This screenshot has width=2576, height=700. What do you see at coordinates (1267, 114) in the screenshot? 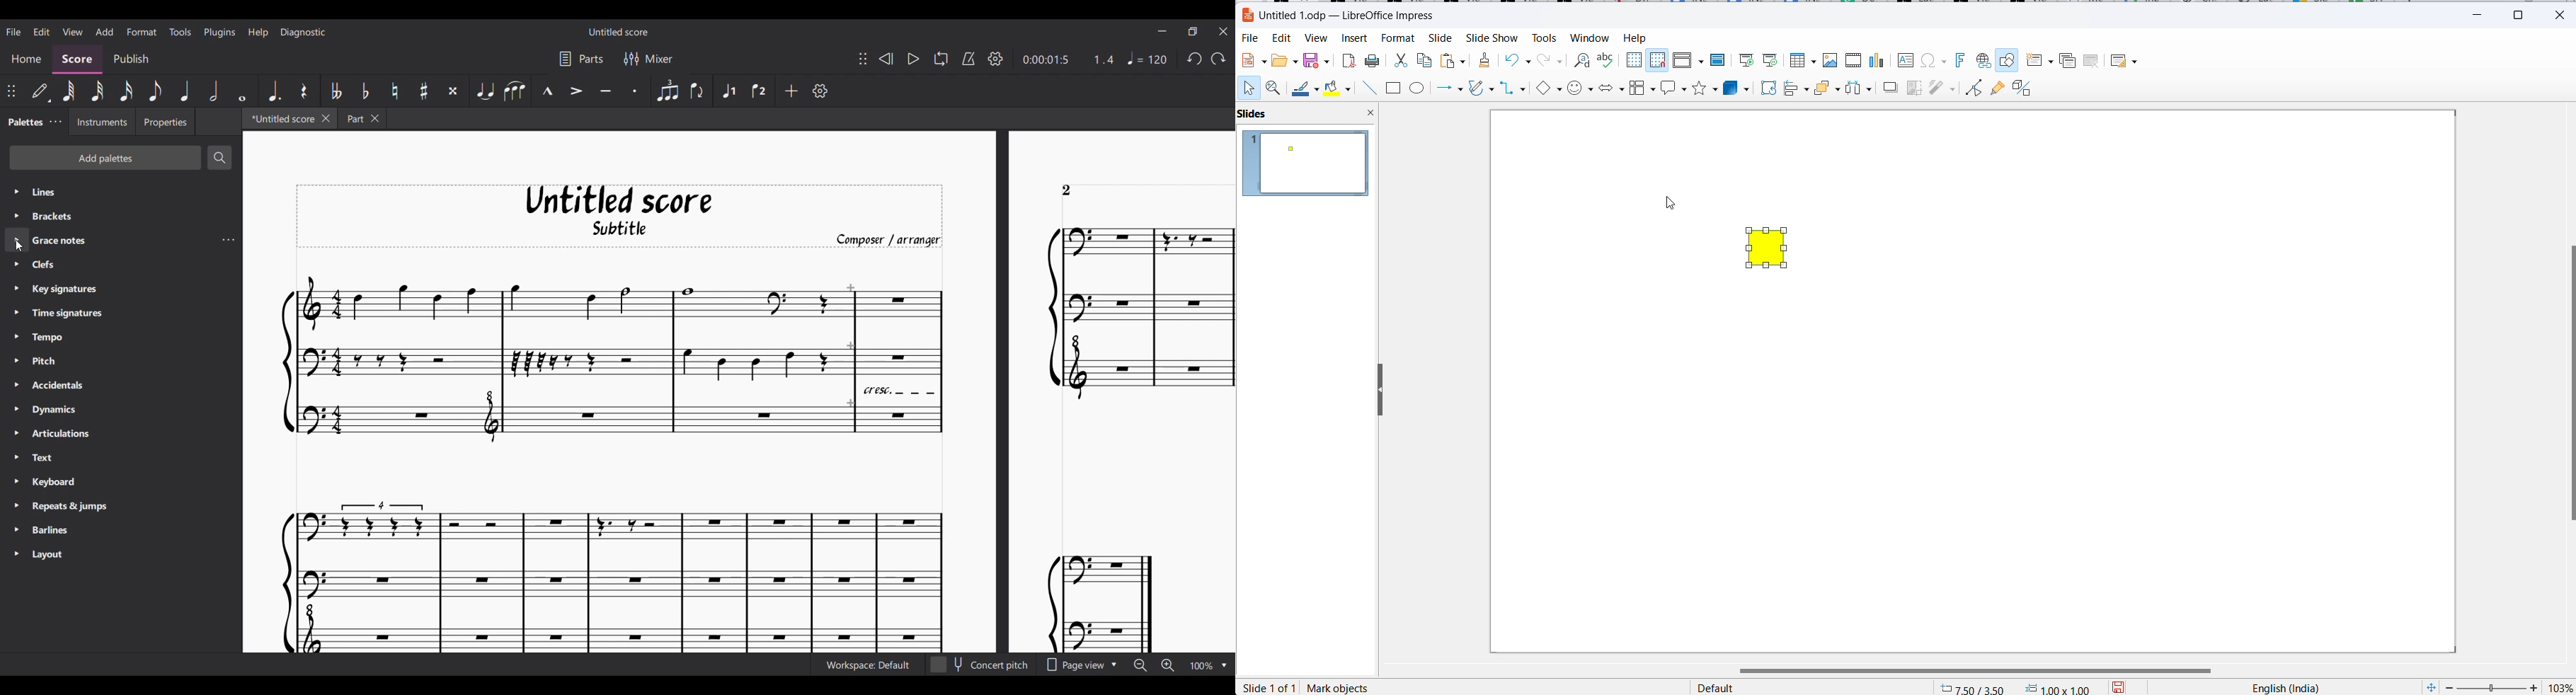
I see `slide pane` at bounding box center [1267, 114].